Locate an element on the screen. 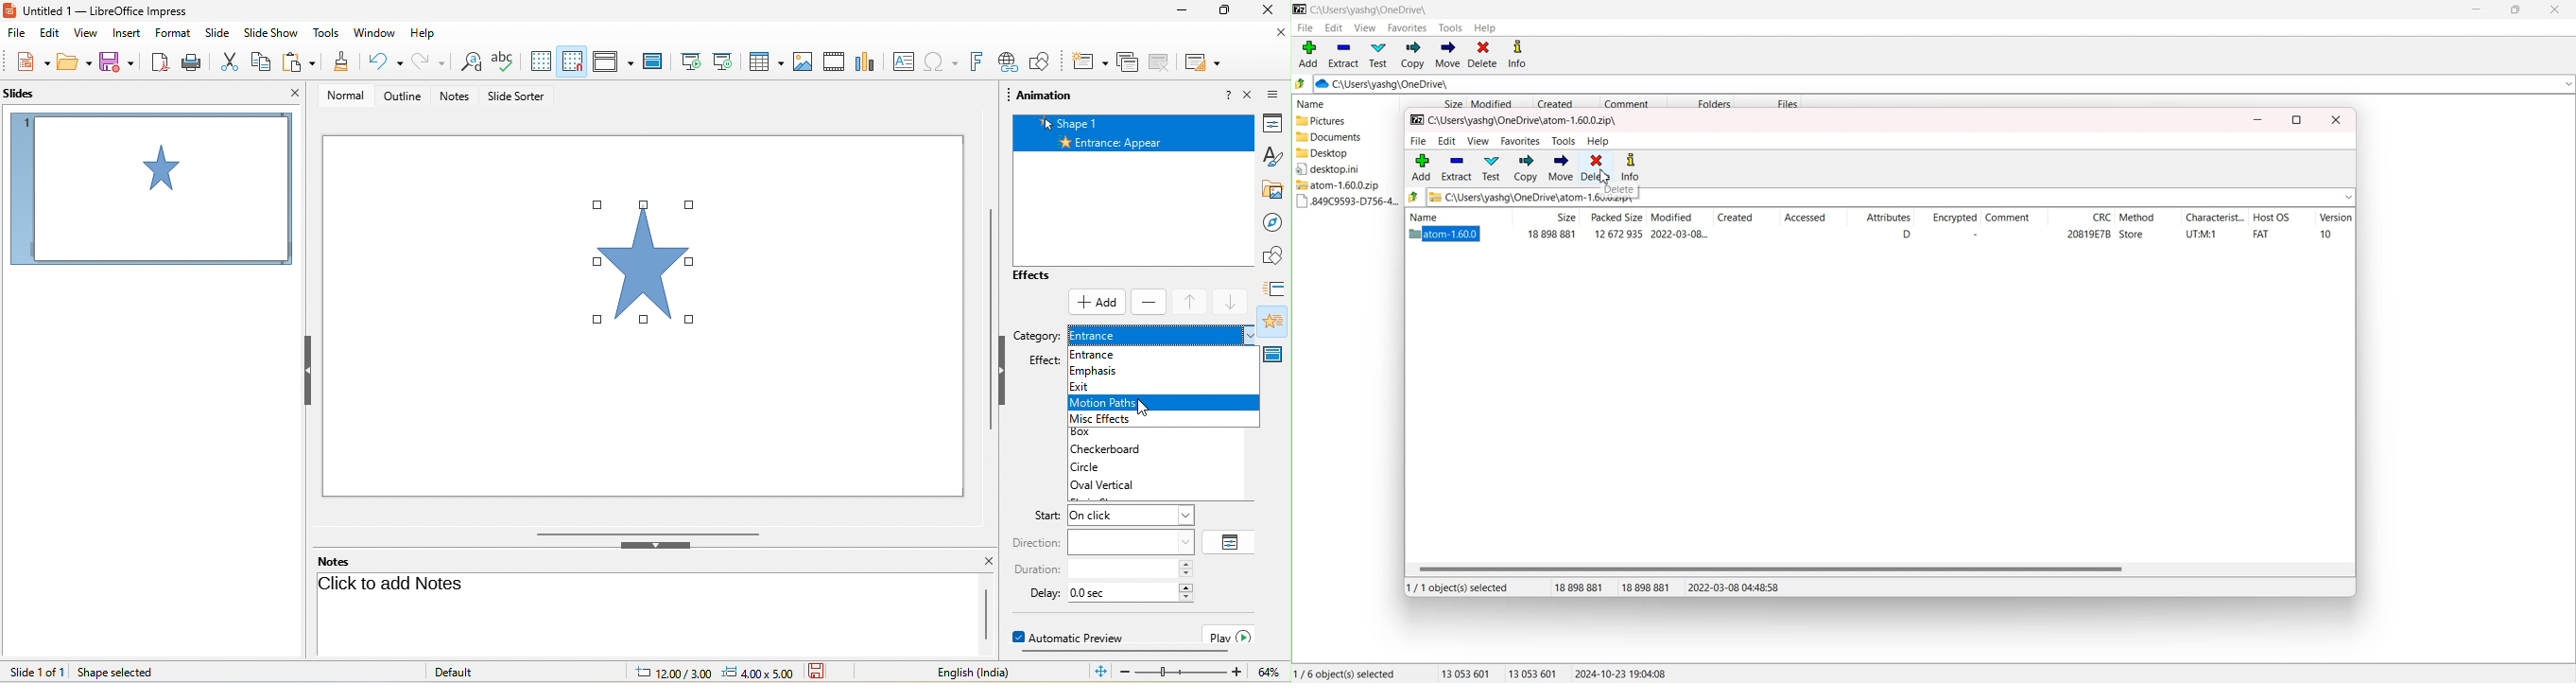 The height and width of the screenshot is (700, 2576). entrance is located at coordinates (1159, 333).